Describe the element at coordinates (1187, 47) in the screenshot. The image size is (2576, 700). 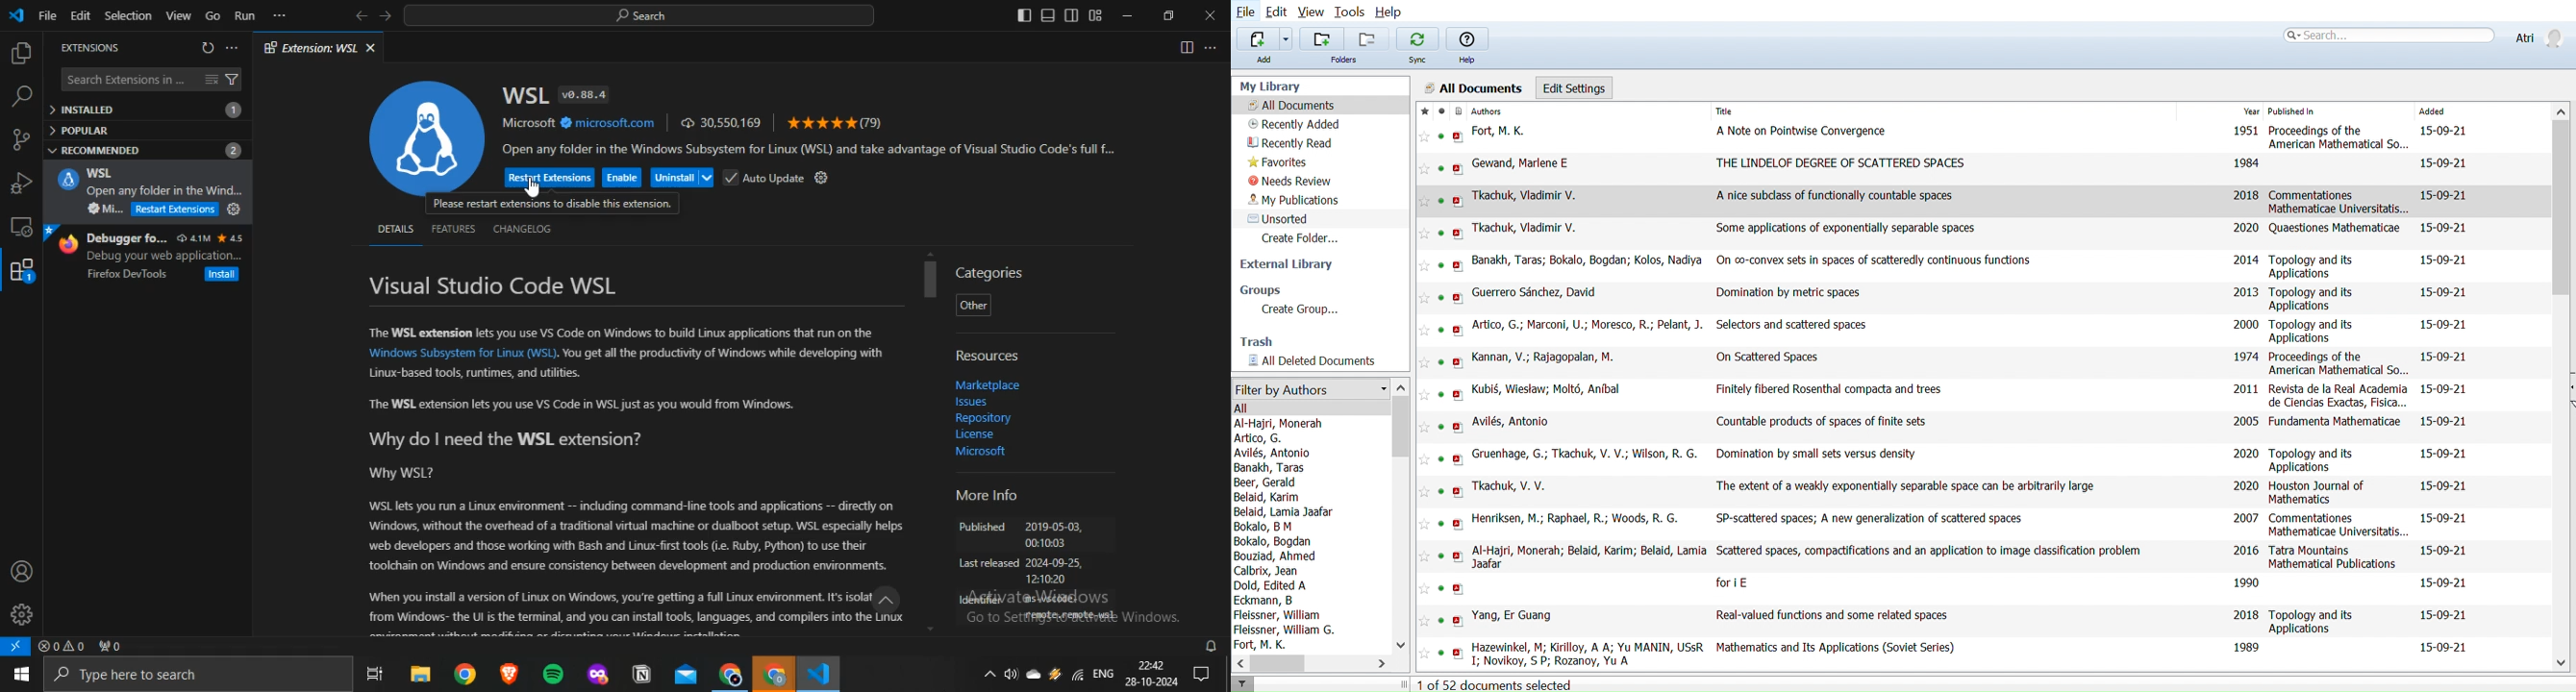
I see `Split editor` at that location.